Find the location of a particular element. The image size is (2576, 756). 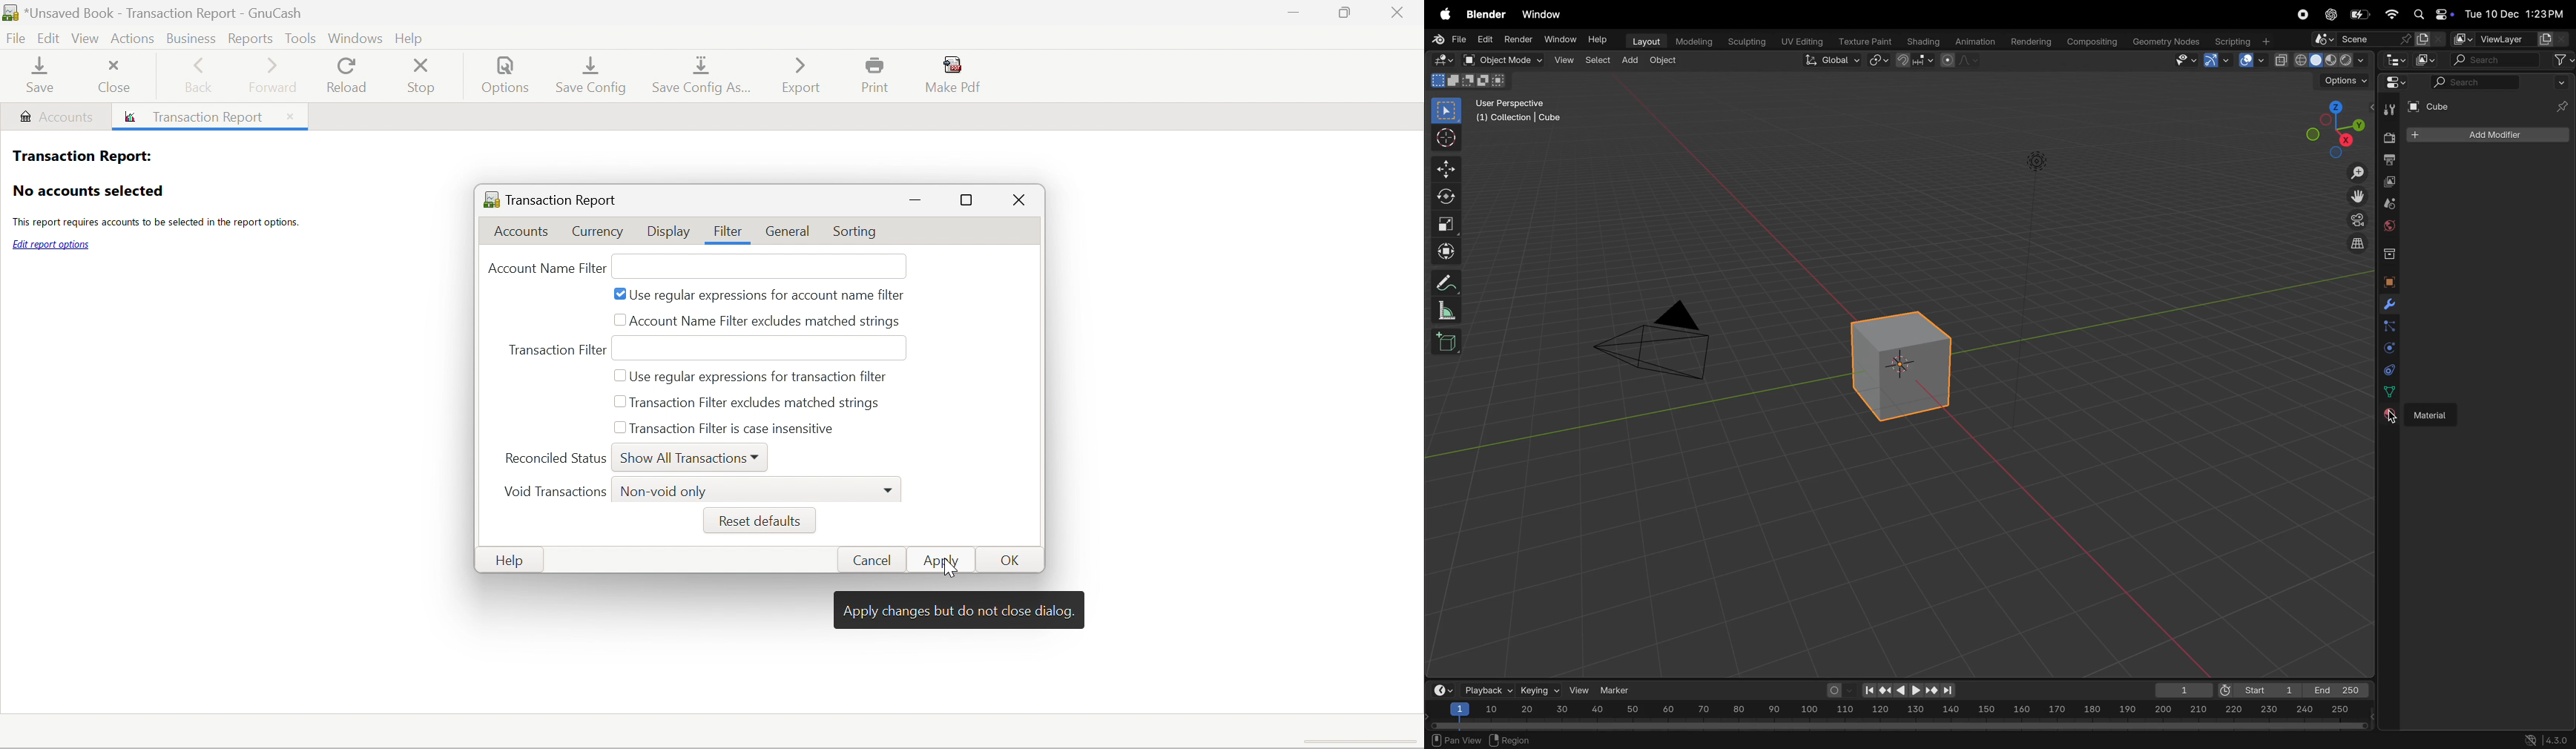

view layer is located at coordinates (2391, 183).